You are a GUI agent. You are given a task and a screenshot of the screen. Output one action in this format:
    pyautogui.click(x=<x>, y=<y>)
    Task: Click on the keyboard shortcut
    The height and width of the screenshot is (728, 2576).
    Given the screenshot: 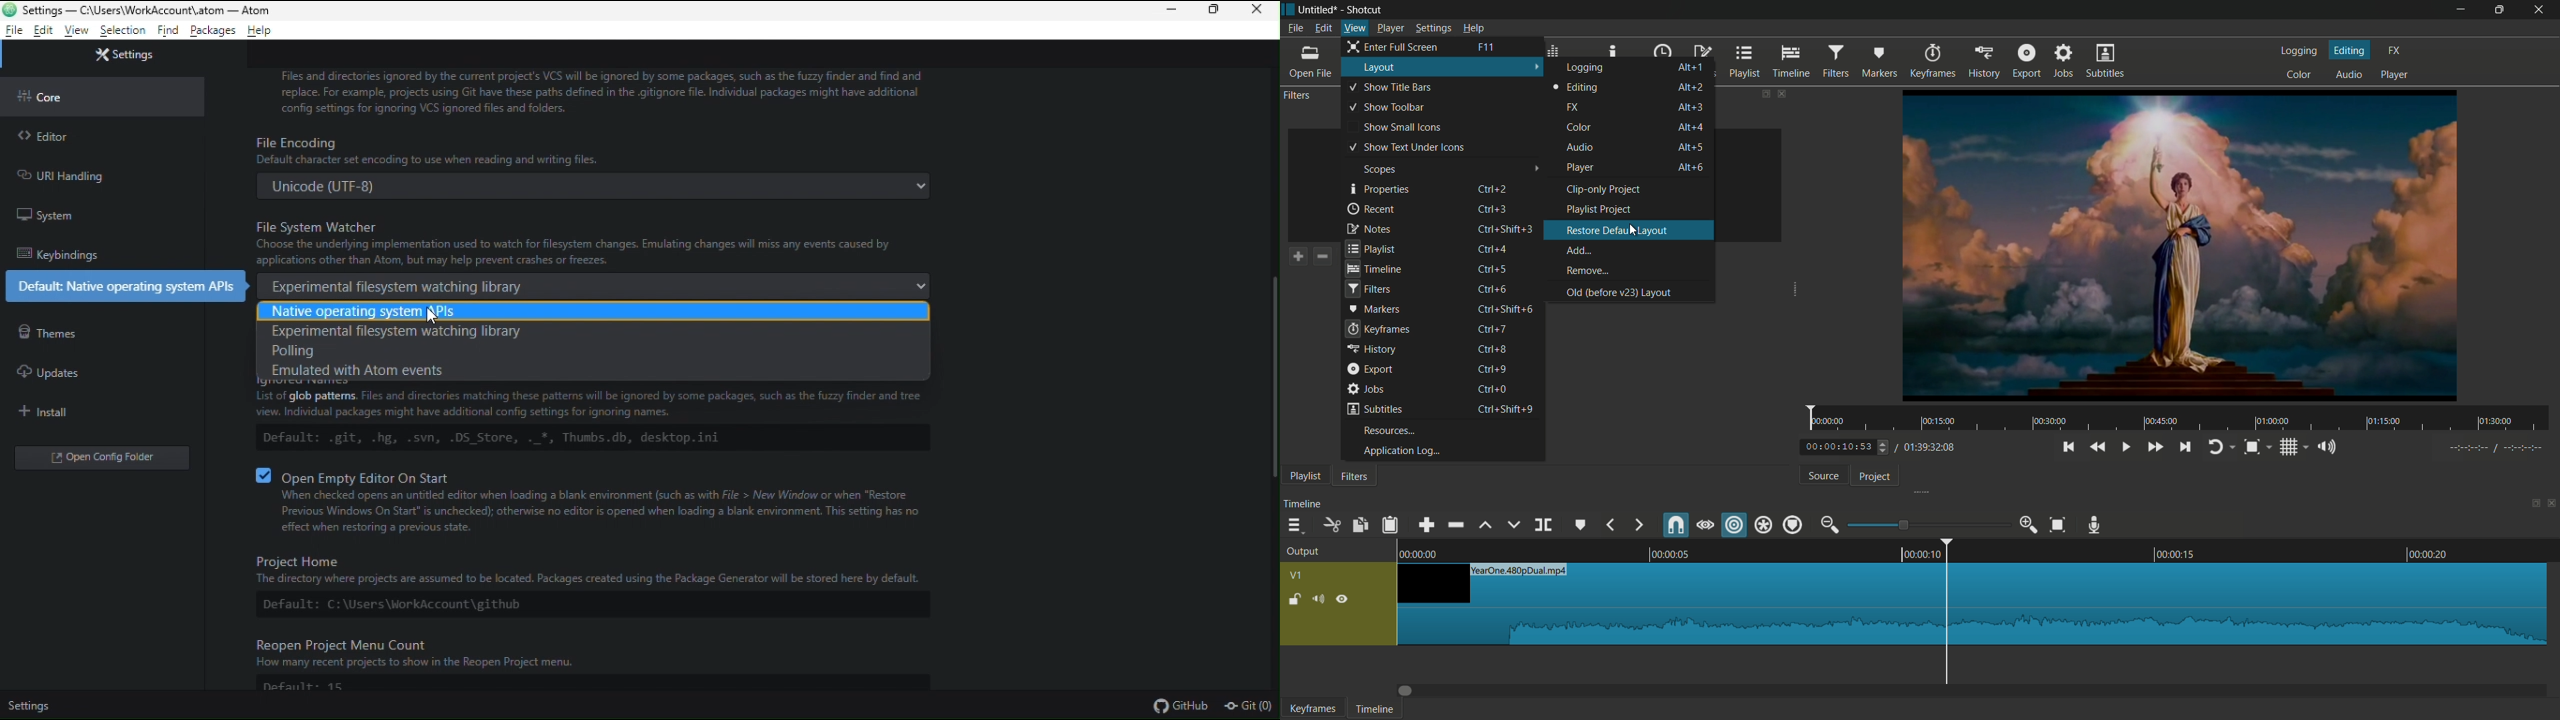 What is the action you would take?
    pyautogui.click(x=1485, y=47)
    